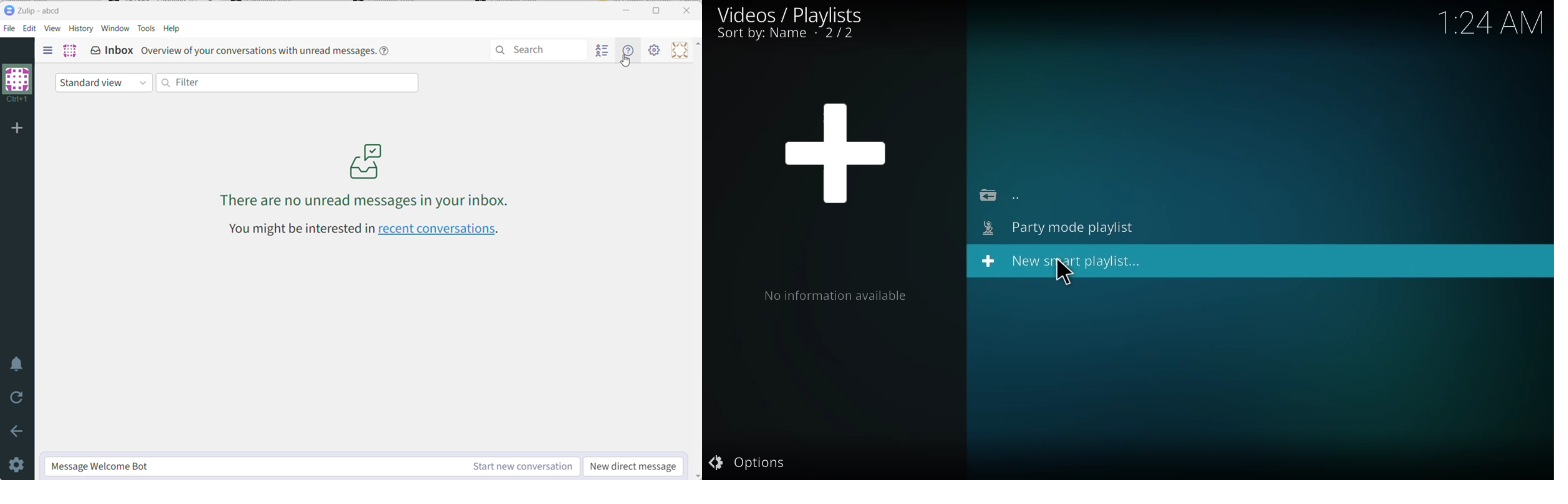 The height and width of the screenshot is (504, 1568). Describe the element at coordinates (658, 10) in the screenshot. I see `Maximize` at that location.